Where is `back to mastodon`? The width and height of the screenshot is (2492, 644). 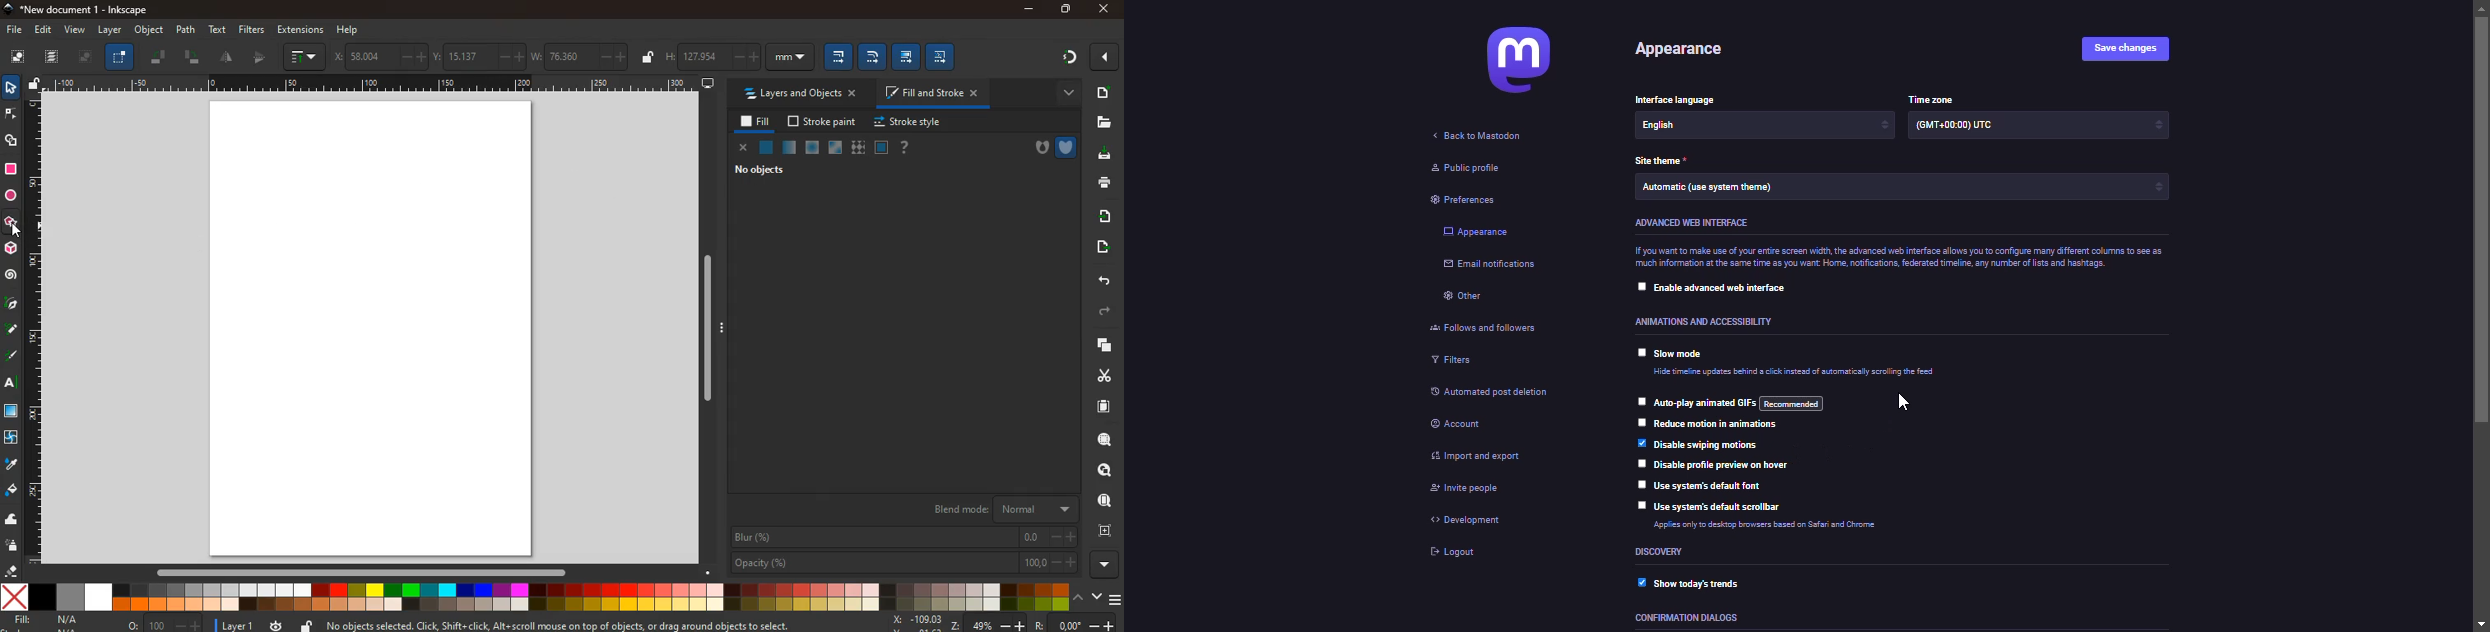
back to mastodon is located at coordinates (1479, 136).